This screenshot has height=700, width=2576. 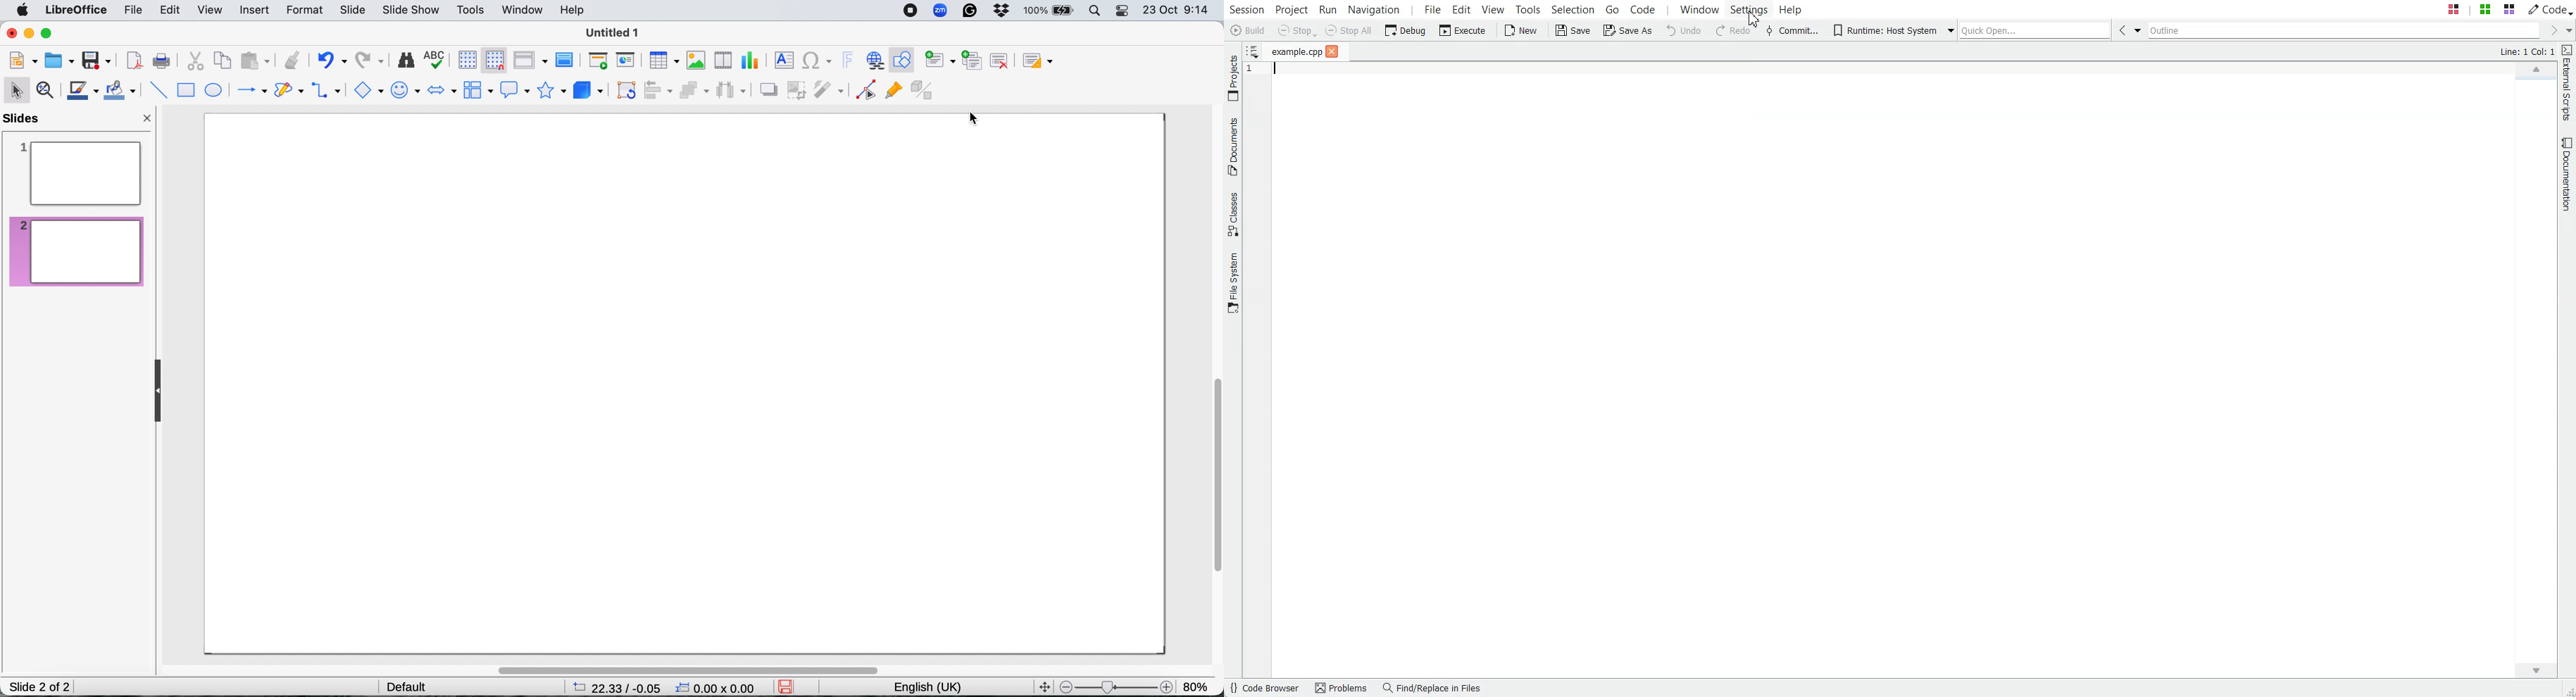 What do you see at coordinates (627, 91) in the screenshot?
I see `transformations` at bounding box center [627, 91].